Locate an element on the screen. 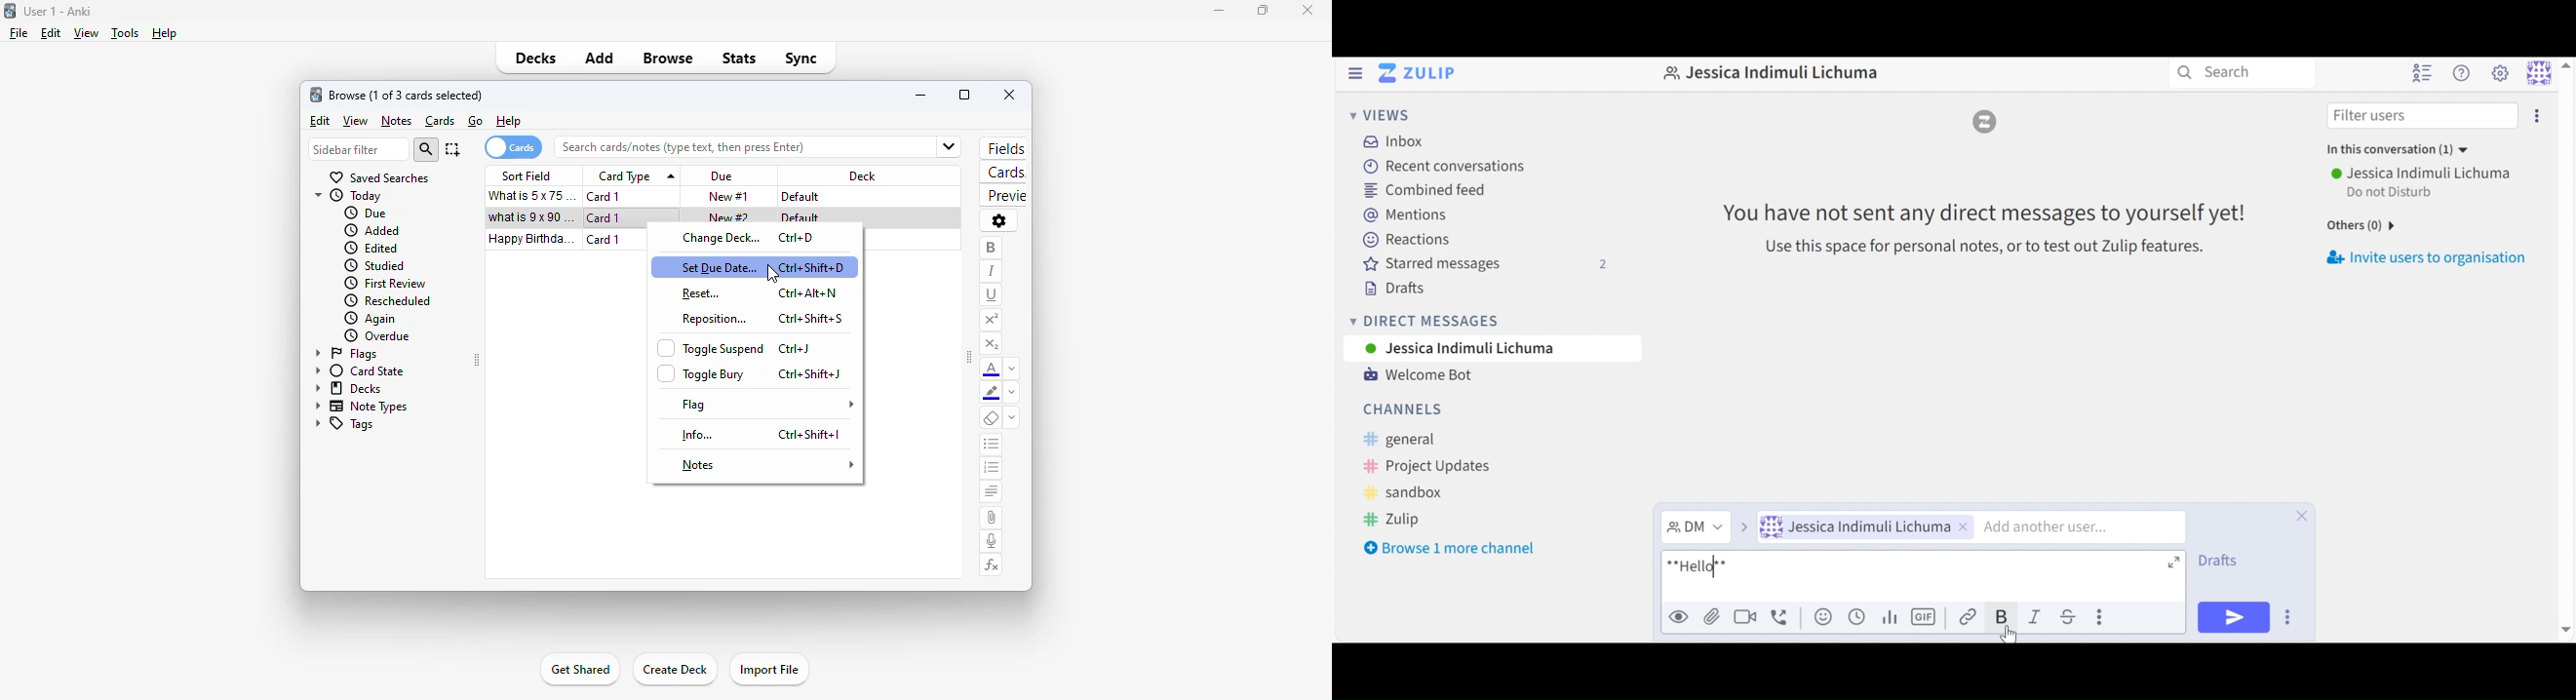 The width and height of the screenshot is (2576, 700). cursor is located at coordinates (772, 274).